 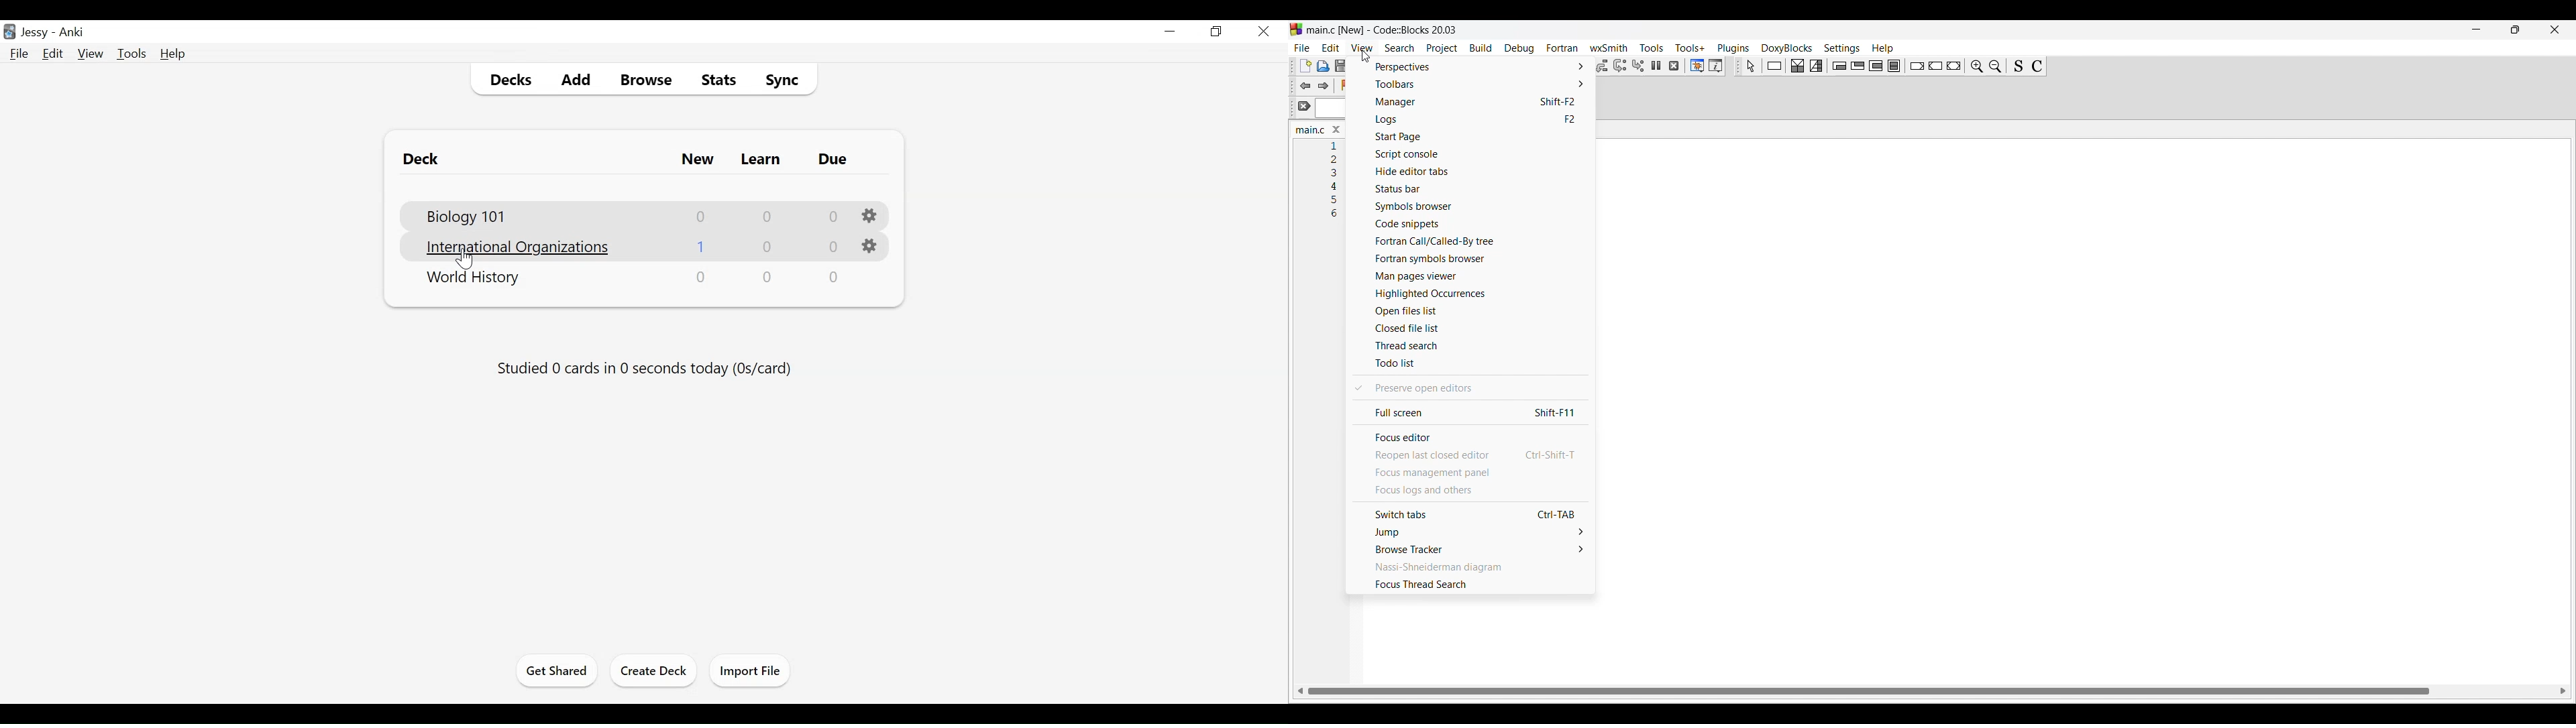 What do you see at coordinates (1733, 48) in the screenshot?
I see `Plugins menu` at bounding box center [1733, 48].